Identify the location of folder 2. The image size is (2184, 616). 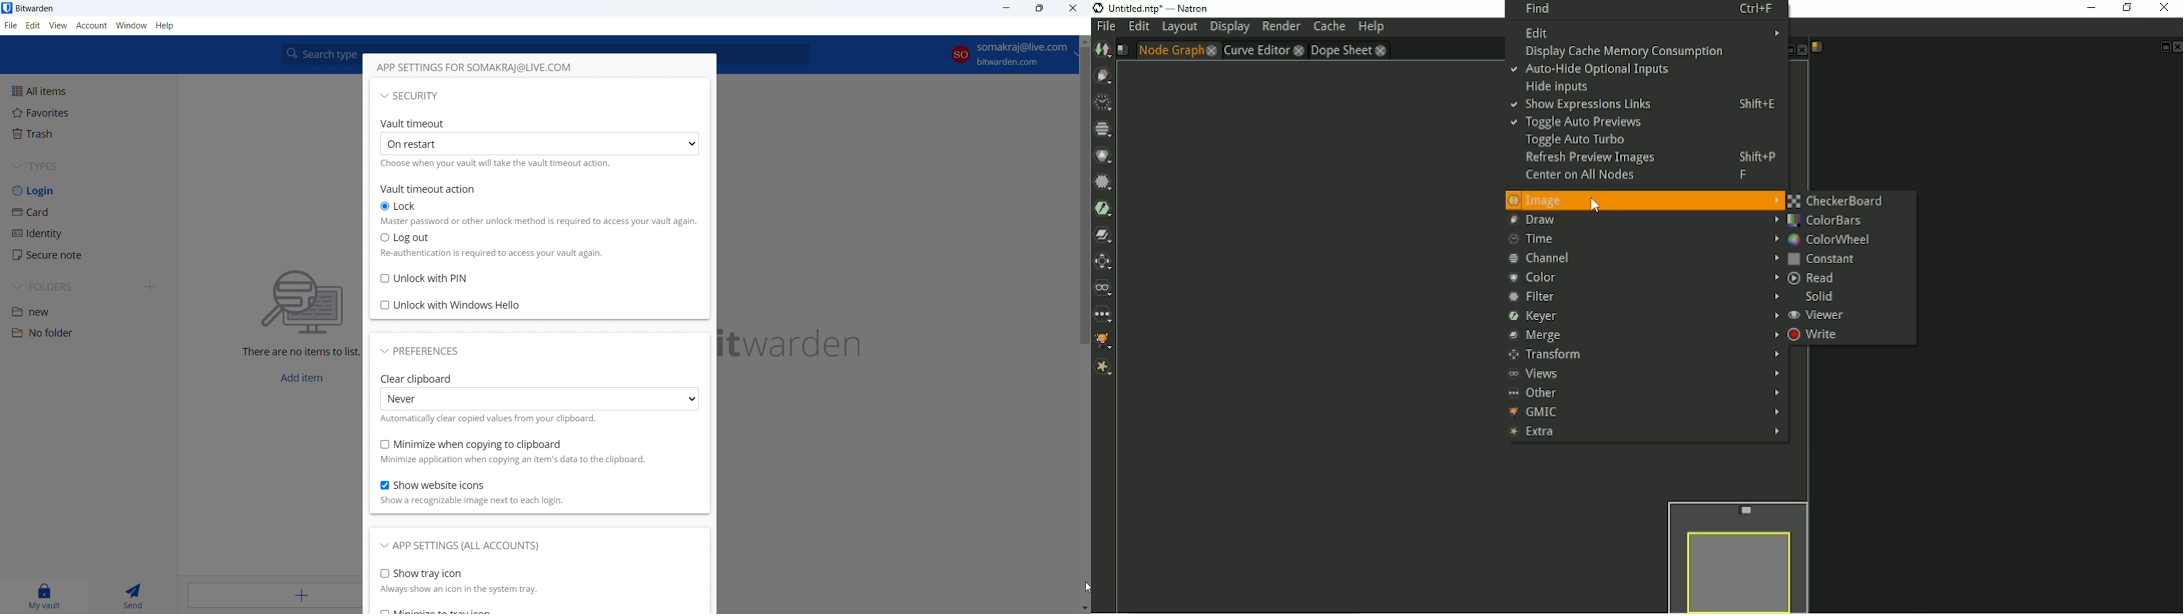
(88, 333).